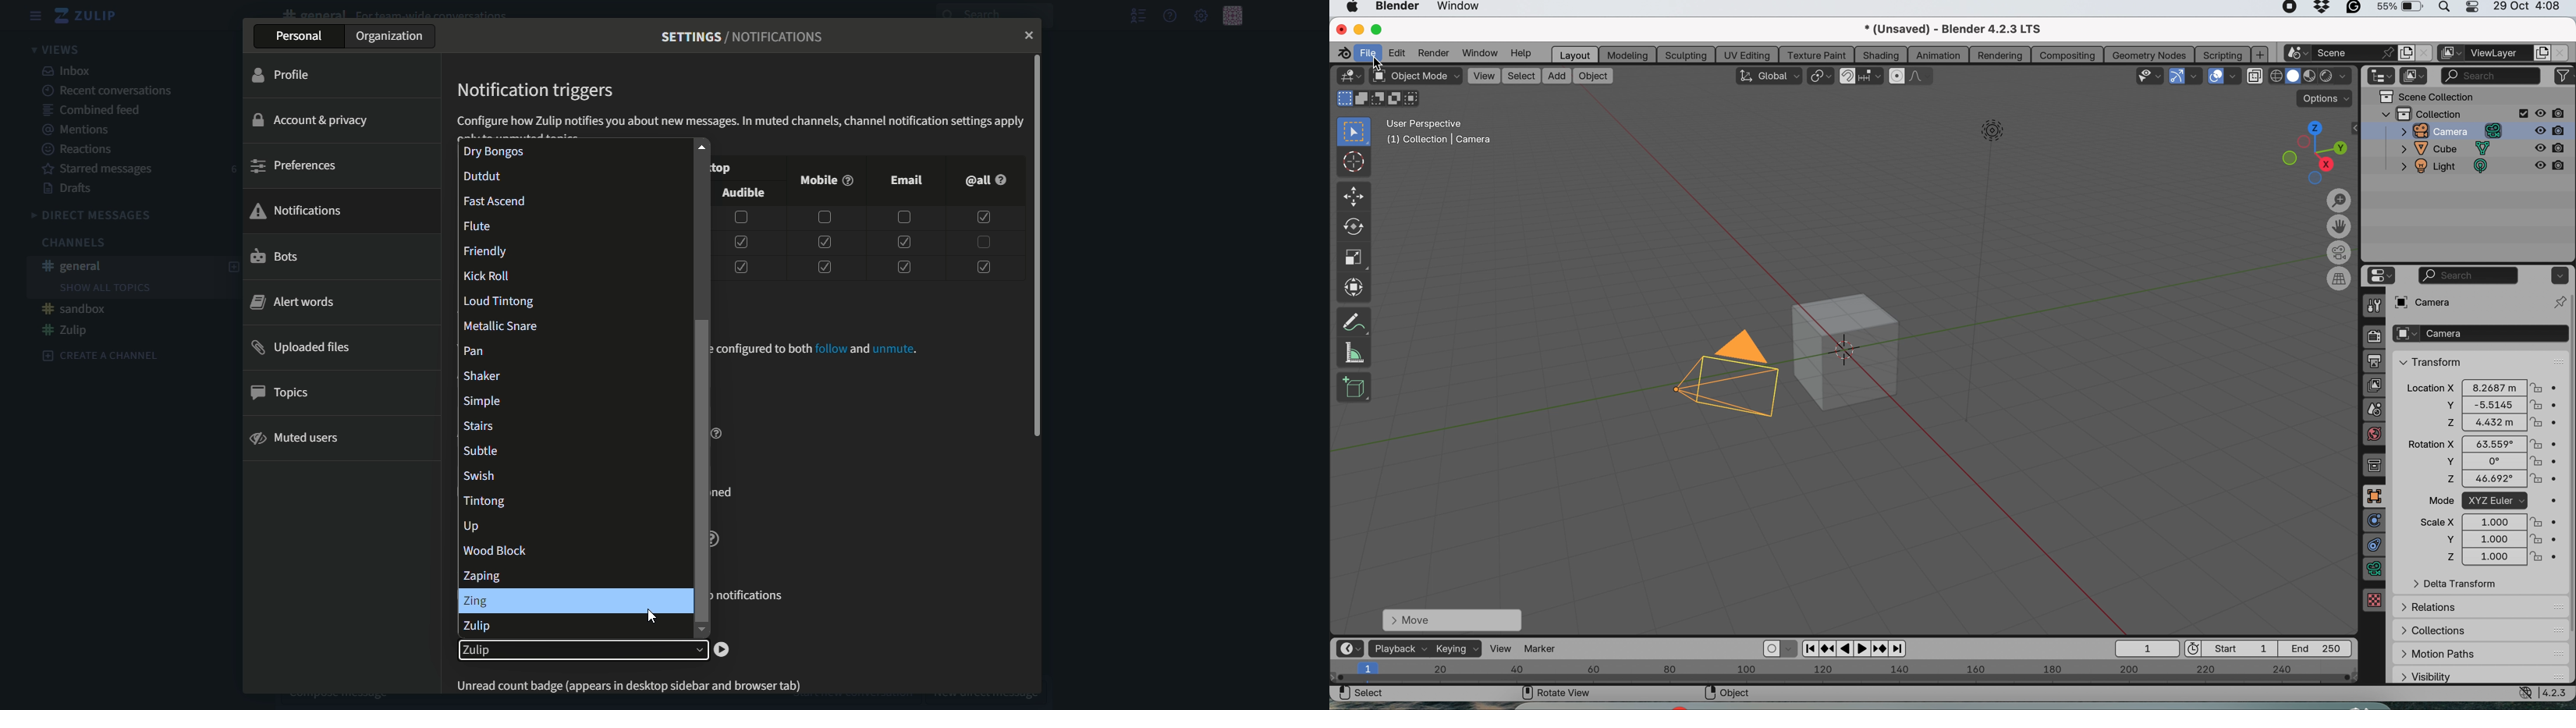 This screenshot has width=2576, height=728. I want to click on selectability and visibility, so click(2151, 74).